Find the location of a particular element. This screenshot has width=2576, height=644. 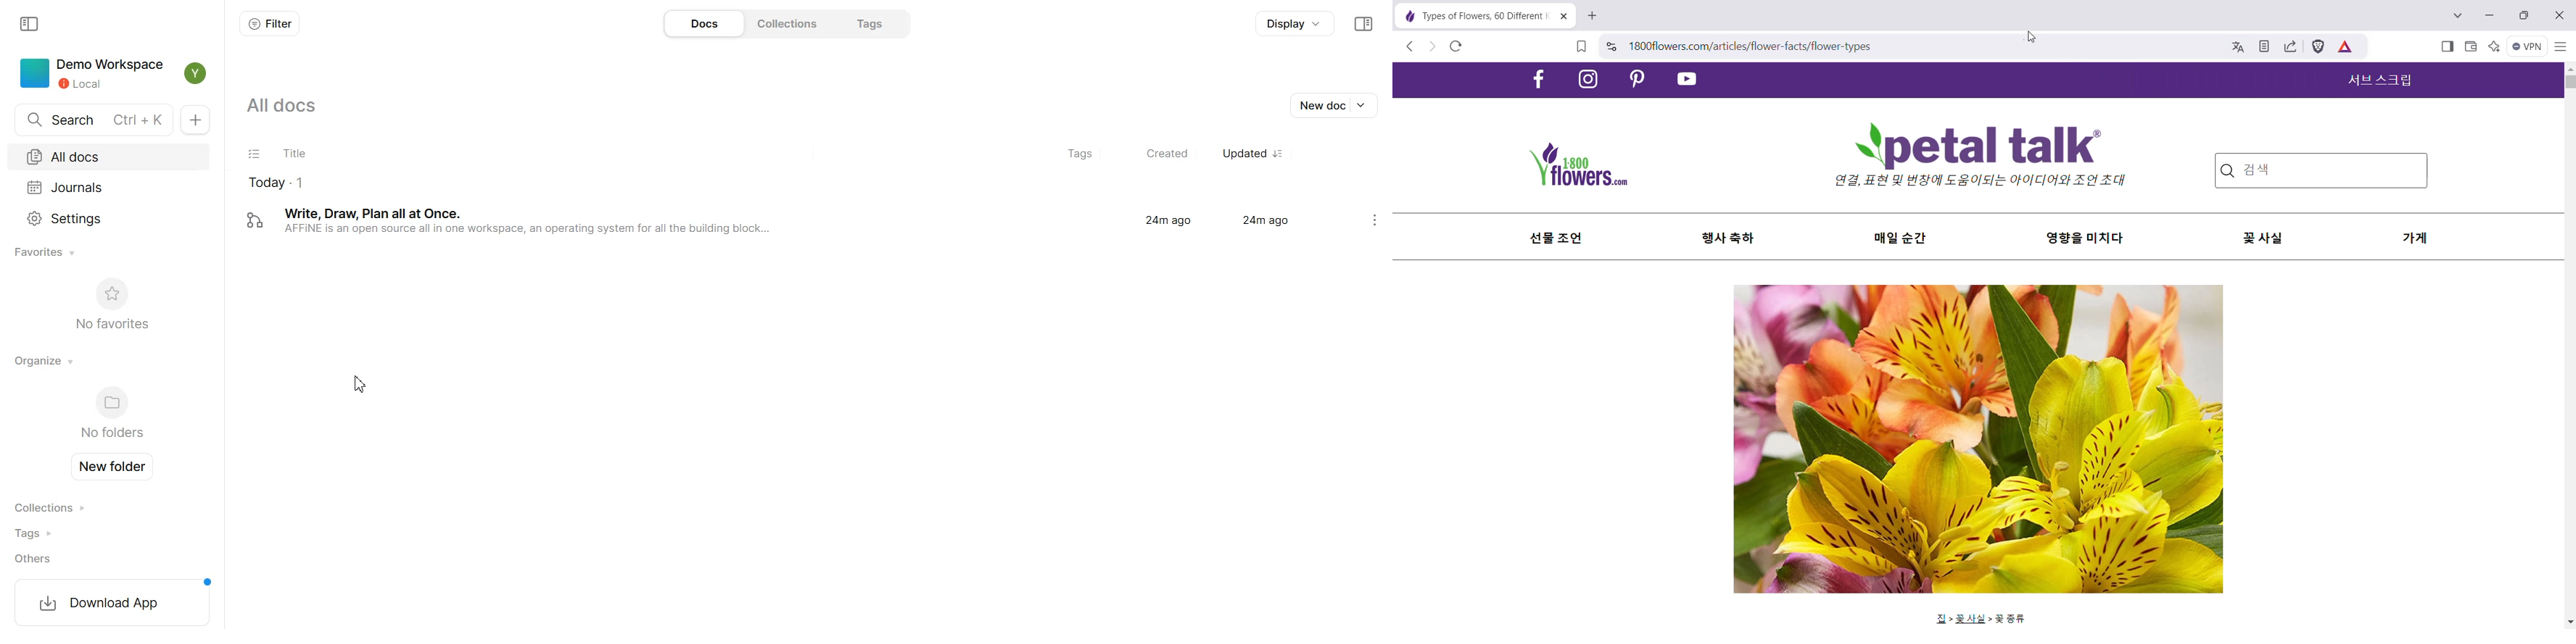

Collections is located at coordinates (57, 508).